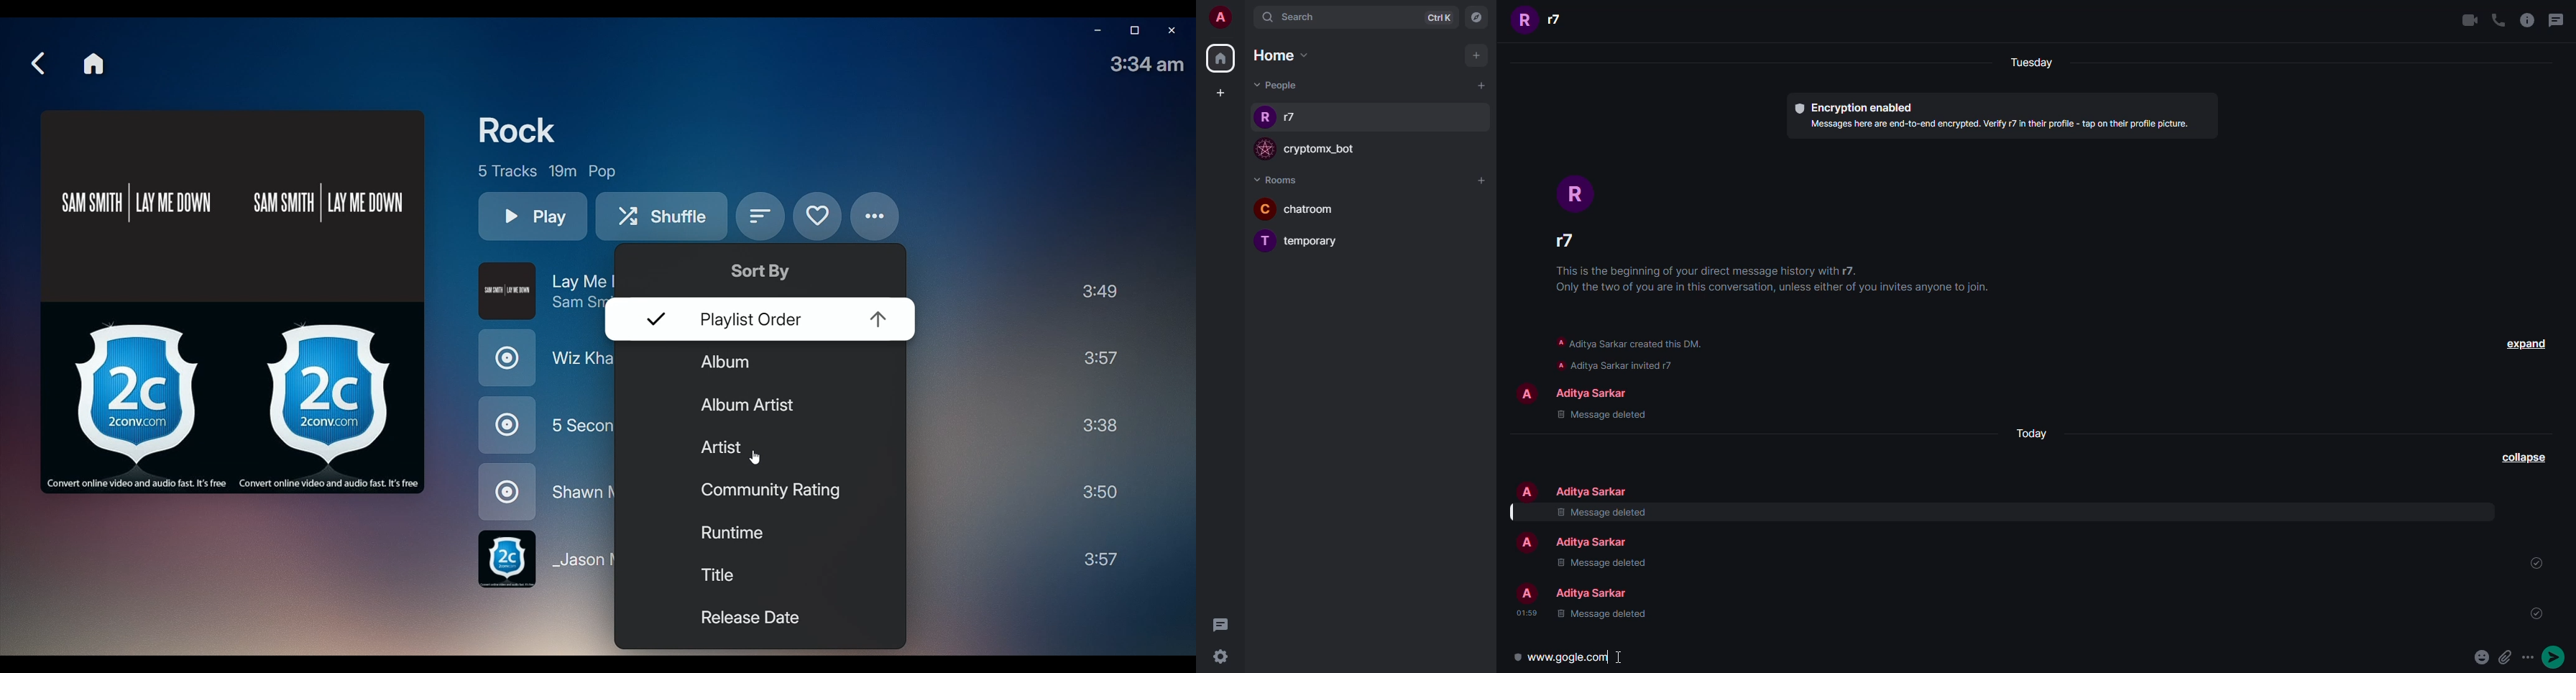 Image resolution: width=2576 pixels, height=700 pixels. I want to click on bot, so click(1327, 151).